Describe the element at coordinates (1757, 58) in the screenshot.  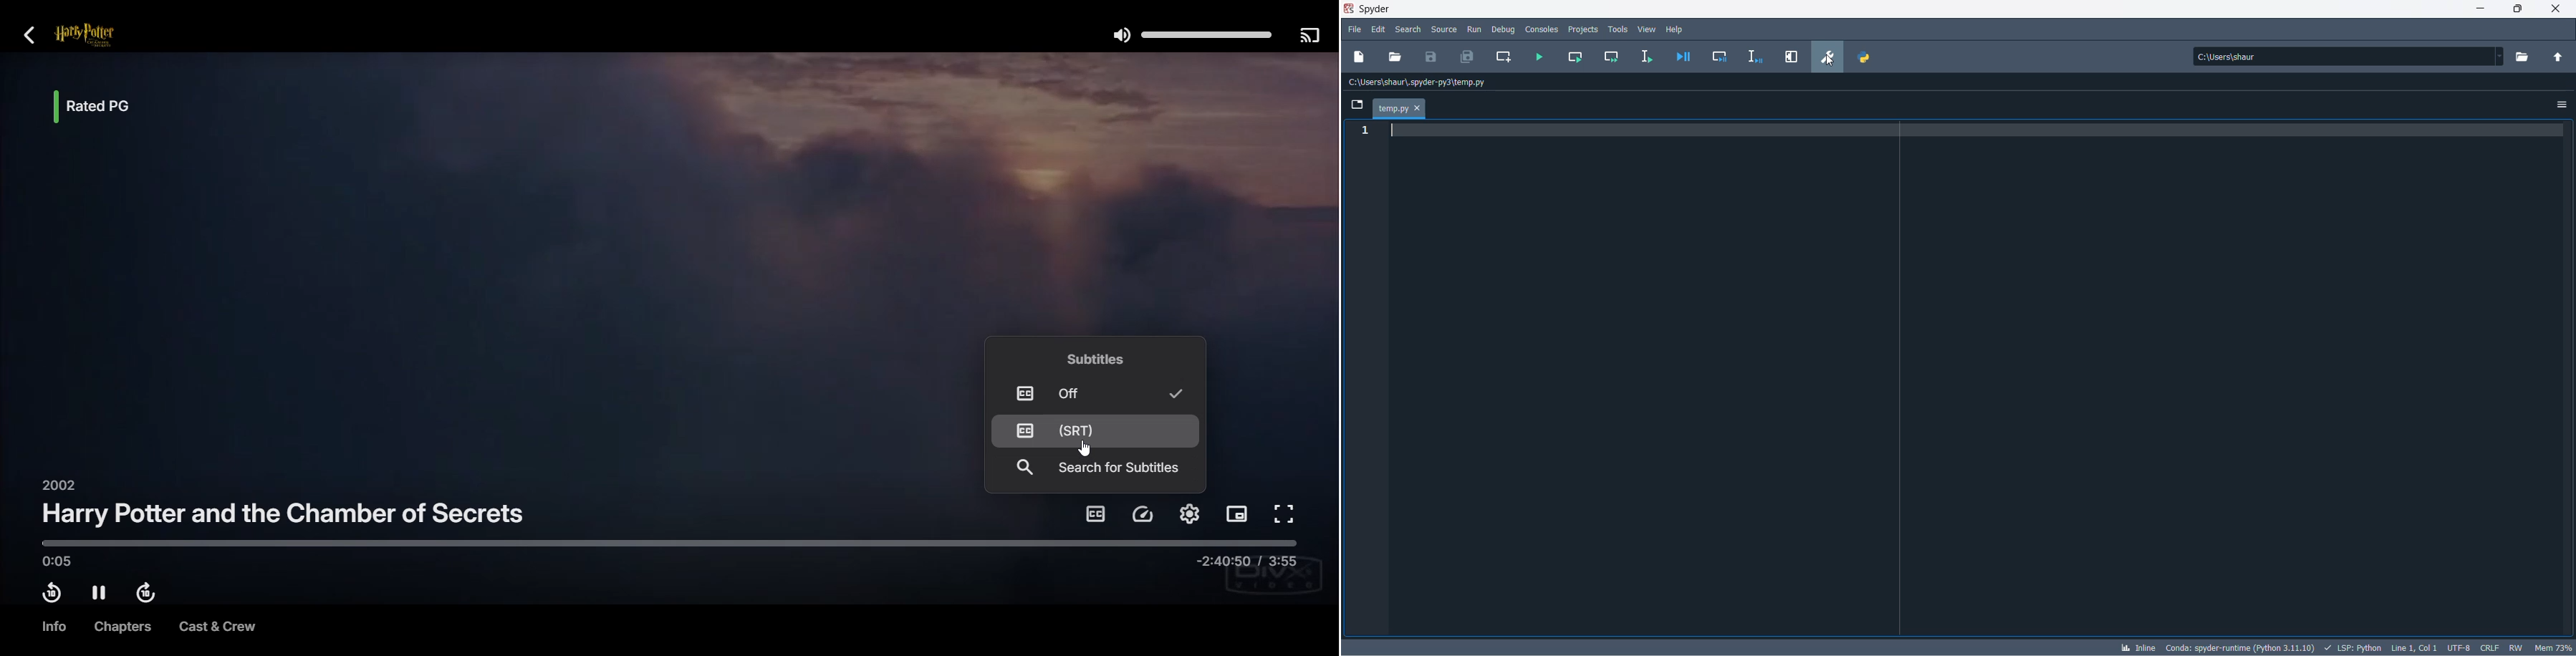
I see `debug selection` at that location.